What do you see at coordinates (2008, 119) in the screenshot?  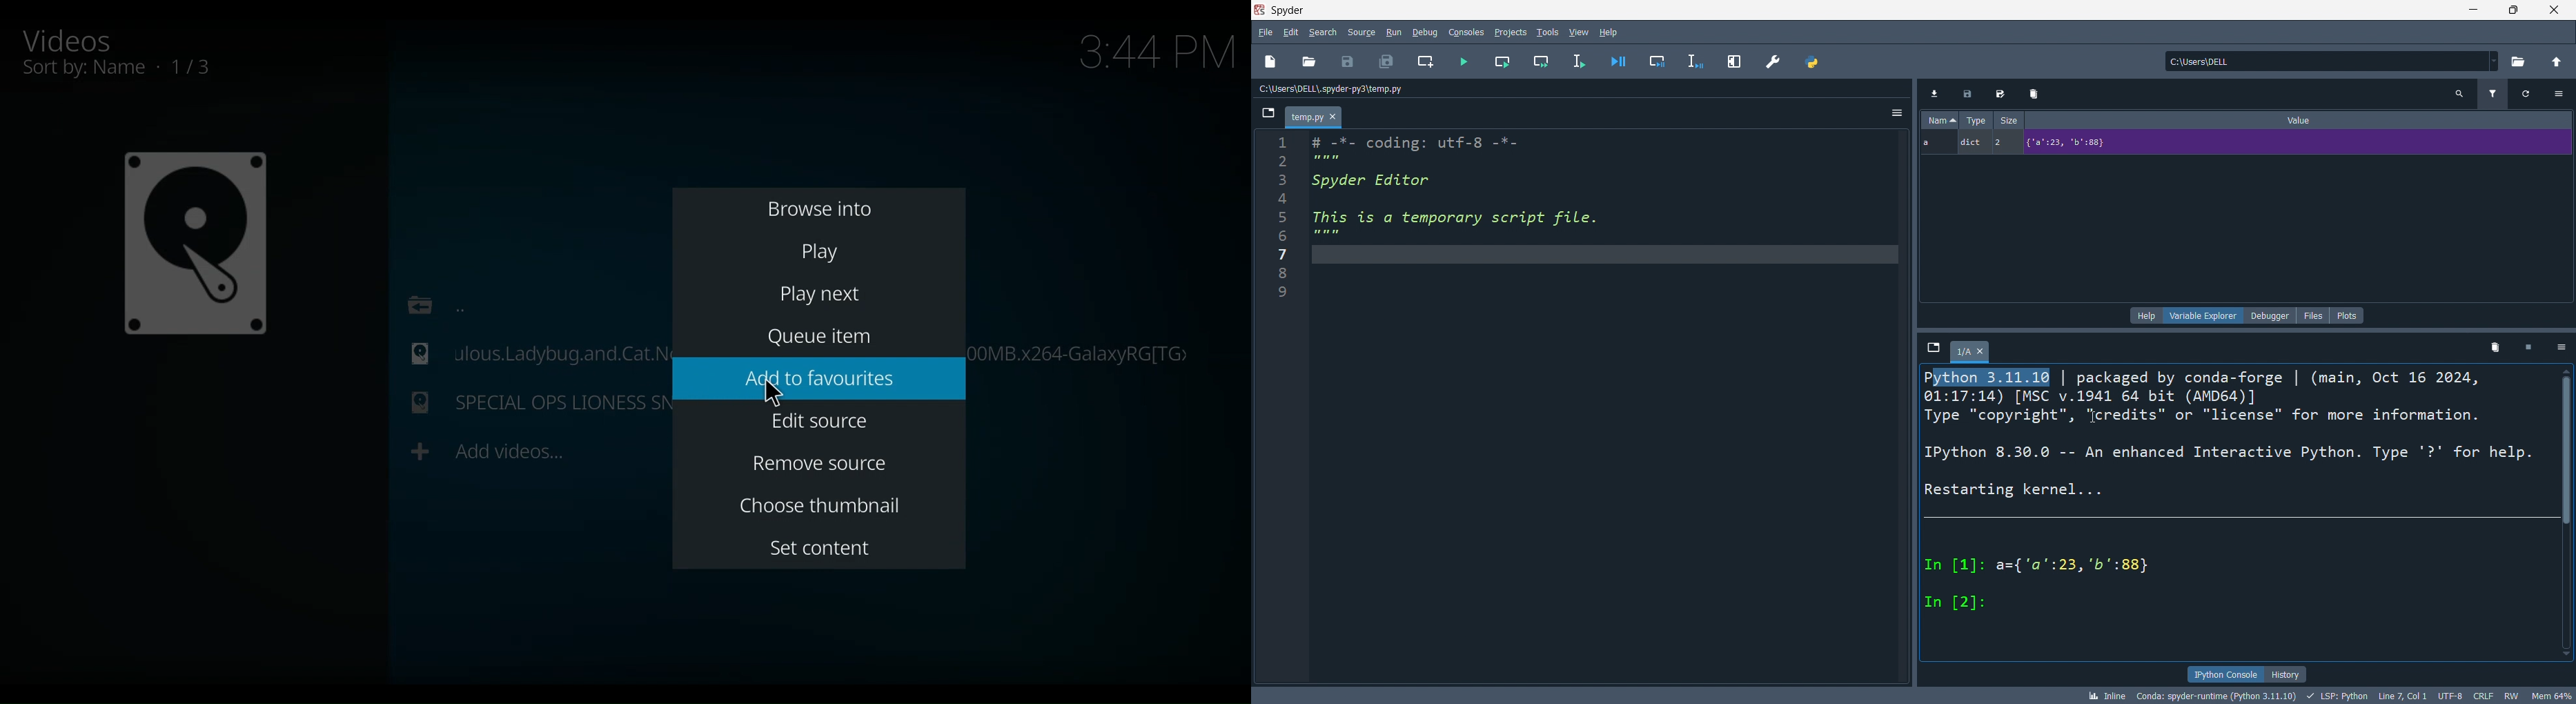 I see `size` at bounding box center [2008, 119].